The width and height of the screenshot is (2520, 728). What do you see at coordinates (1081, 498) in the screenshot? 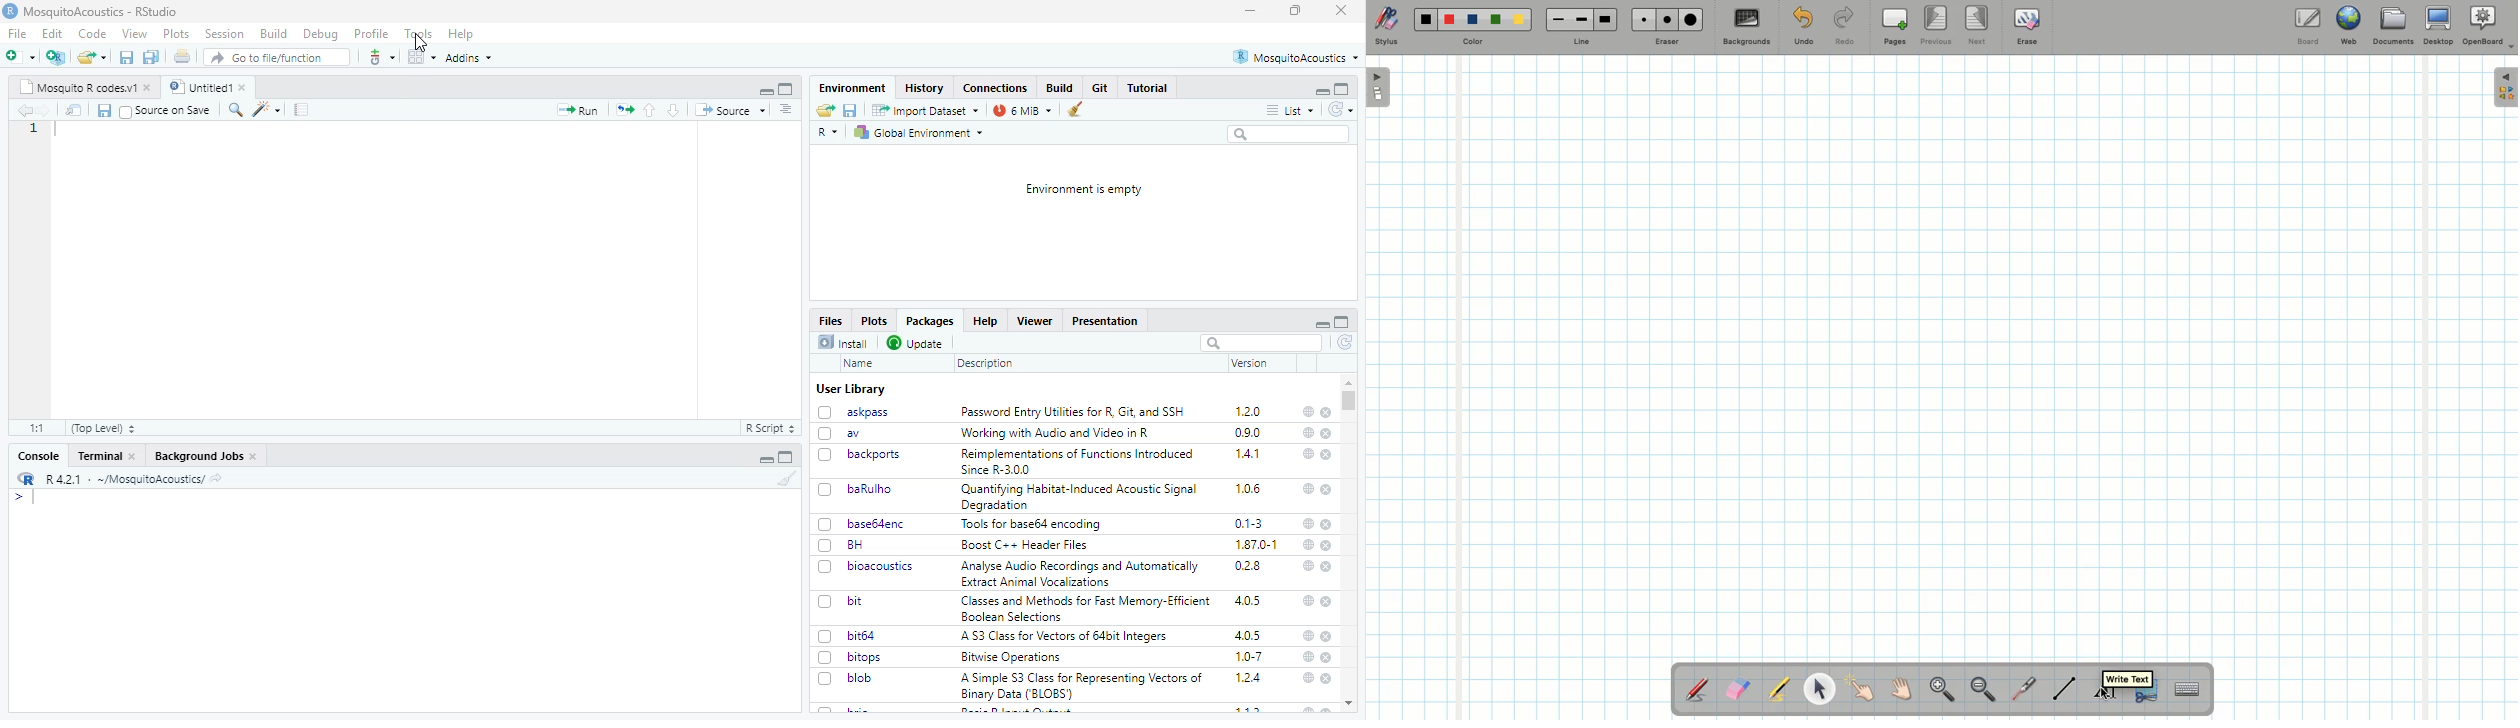
I see `Quantifying Habitat-Induced Acoustic Signal
Degradation` at bounding box center [1081, 498].